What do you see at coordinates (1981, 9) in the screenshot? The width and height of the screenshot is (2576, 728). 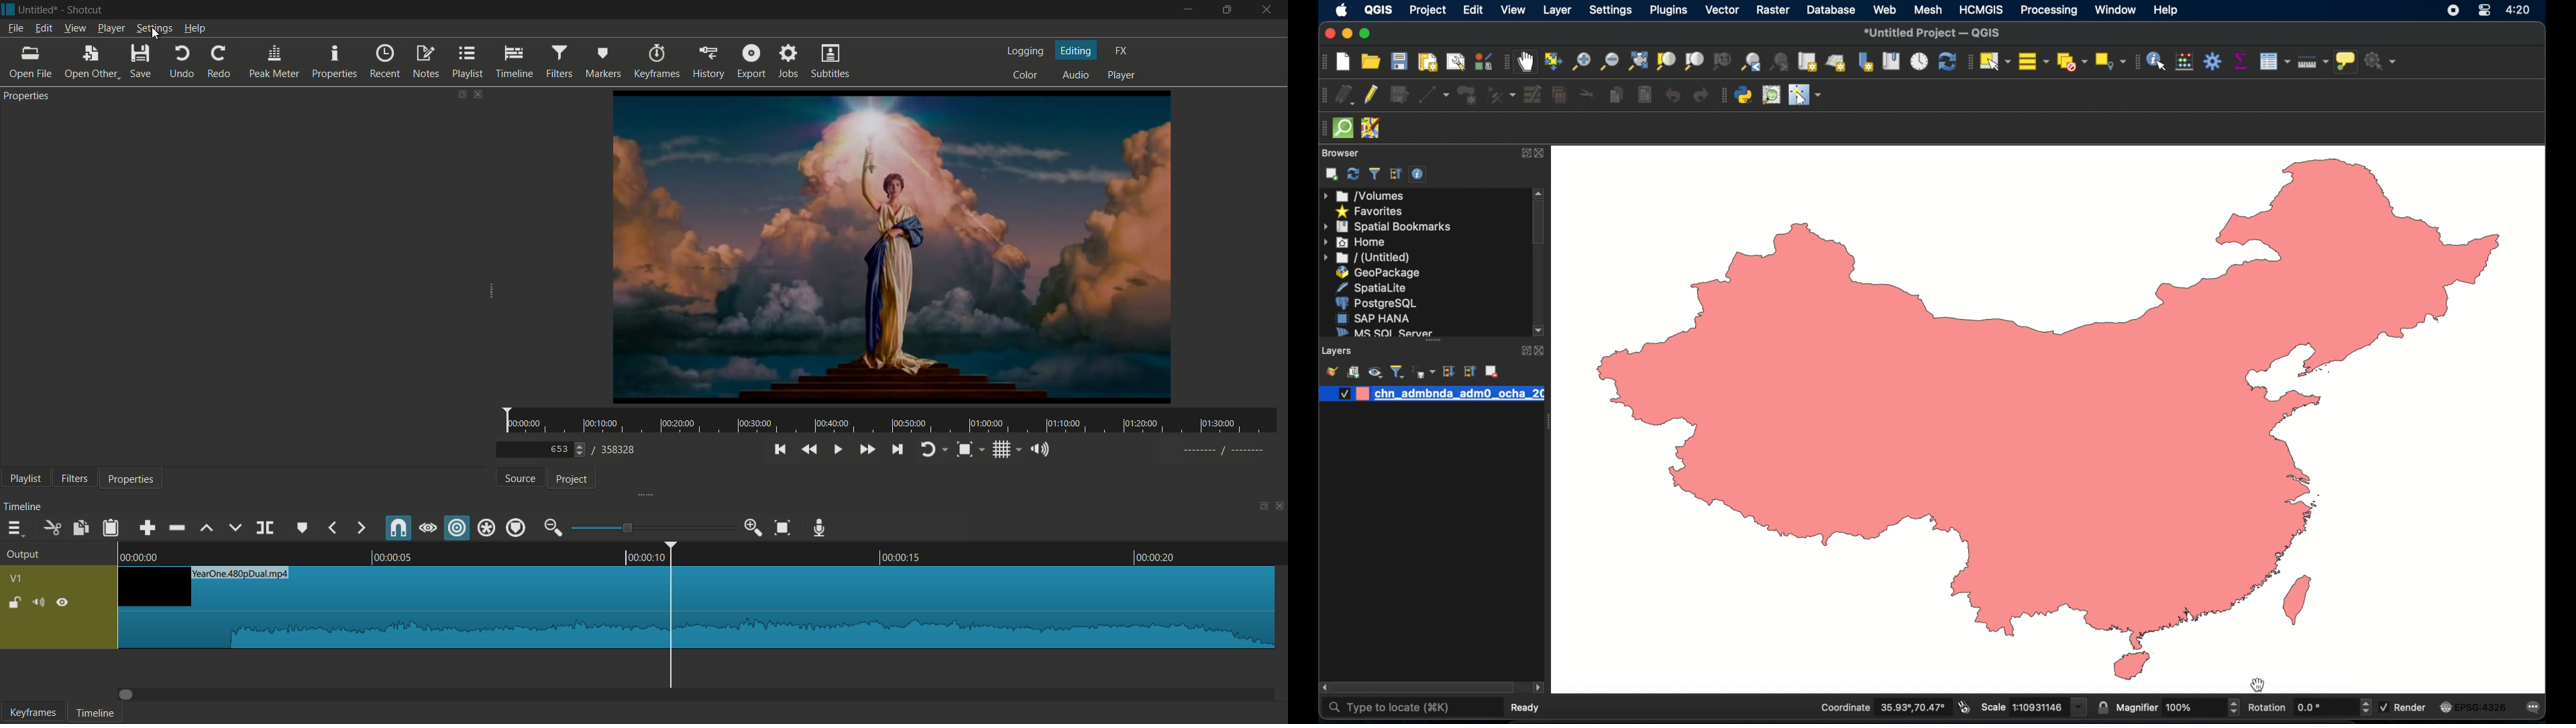 I see `HCMGIS` at bounding box center [1981, 9].